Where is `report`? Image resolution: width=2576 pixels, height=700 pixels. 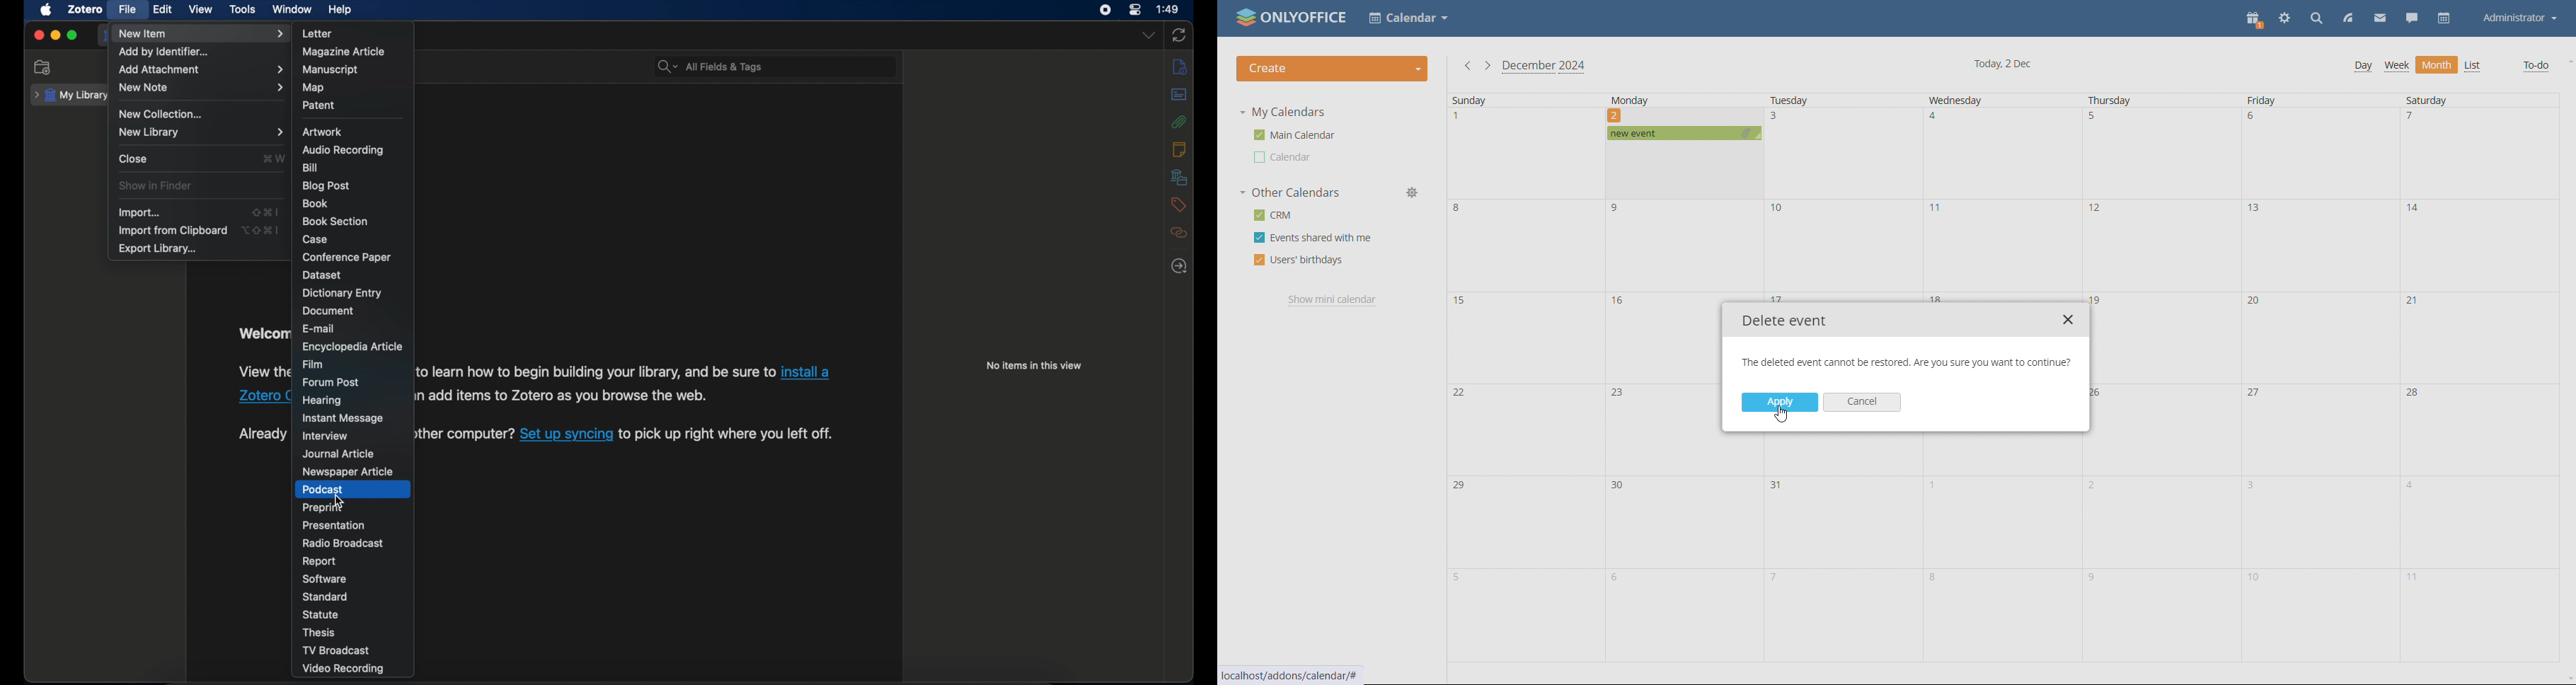
report is located at coordinates (319, 561).